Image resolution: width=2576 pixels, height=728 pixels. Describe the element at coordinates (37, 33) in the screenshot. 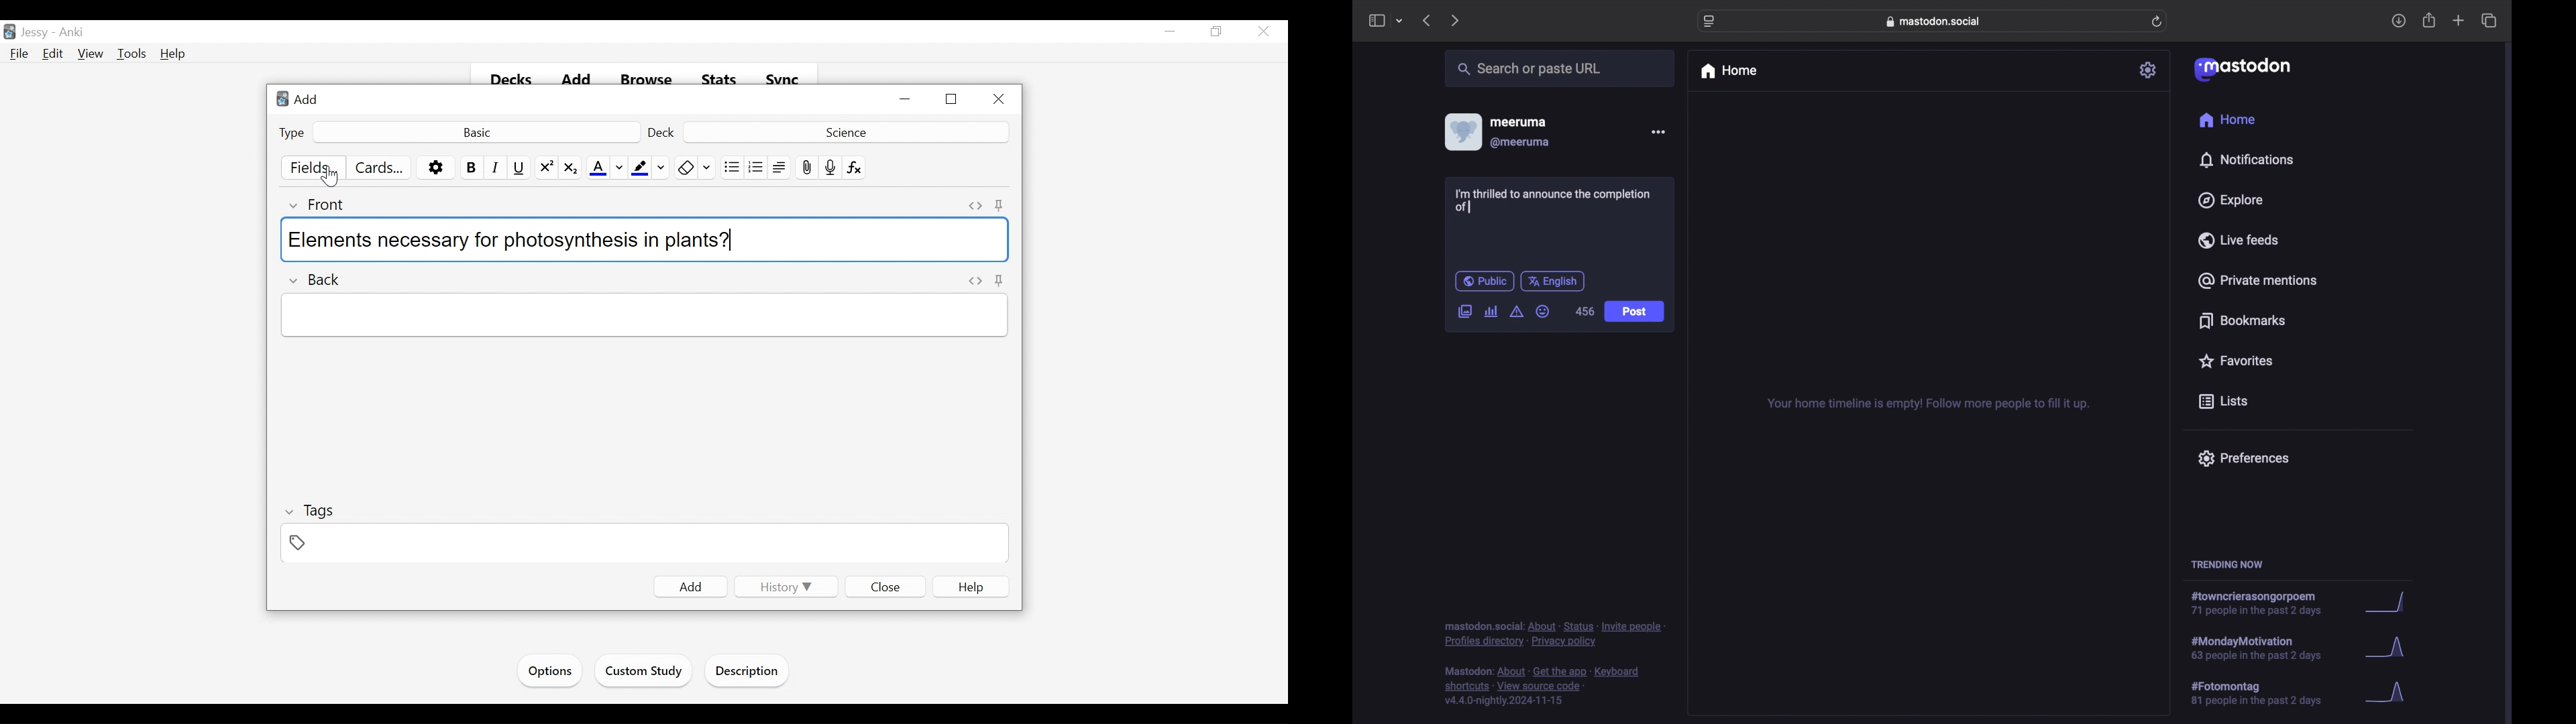

I see `User Name` at that location.